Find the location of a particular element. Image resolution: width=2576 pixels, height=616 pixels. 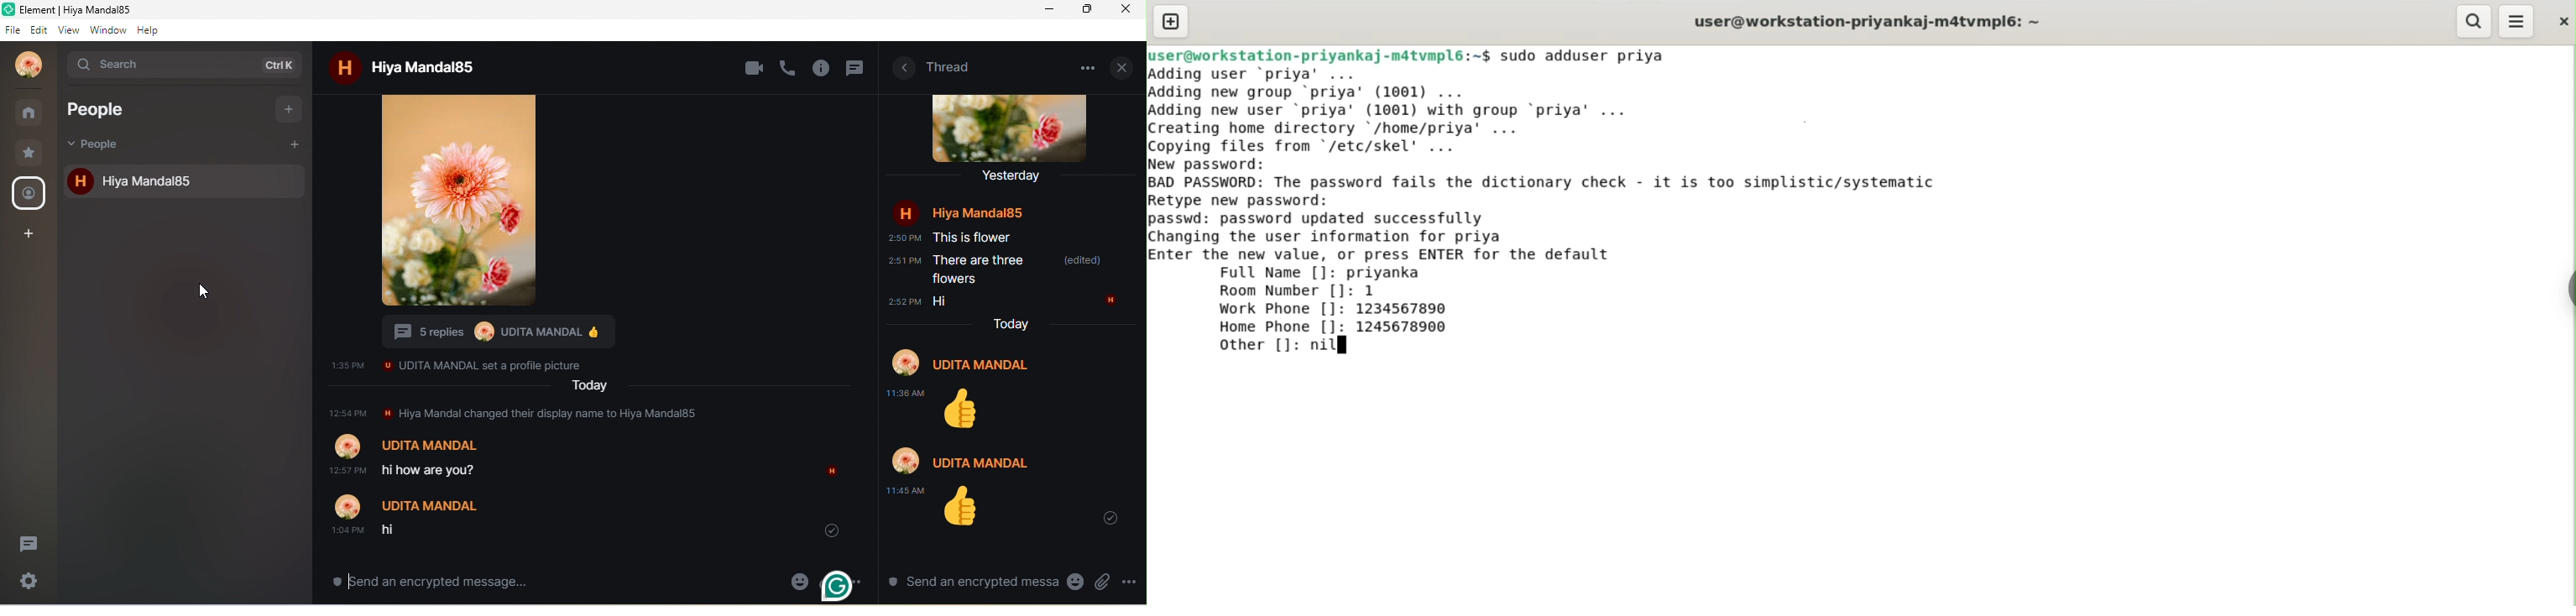

close is located at coordinates (1128, 9).